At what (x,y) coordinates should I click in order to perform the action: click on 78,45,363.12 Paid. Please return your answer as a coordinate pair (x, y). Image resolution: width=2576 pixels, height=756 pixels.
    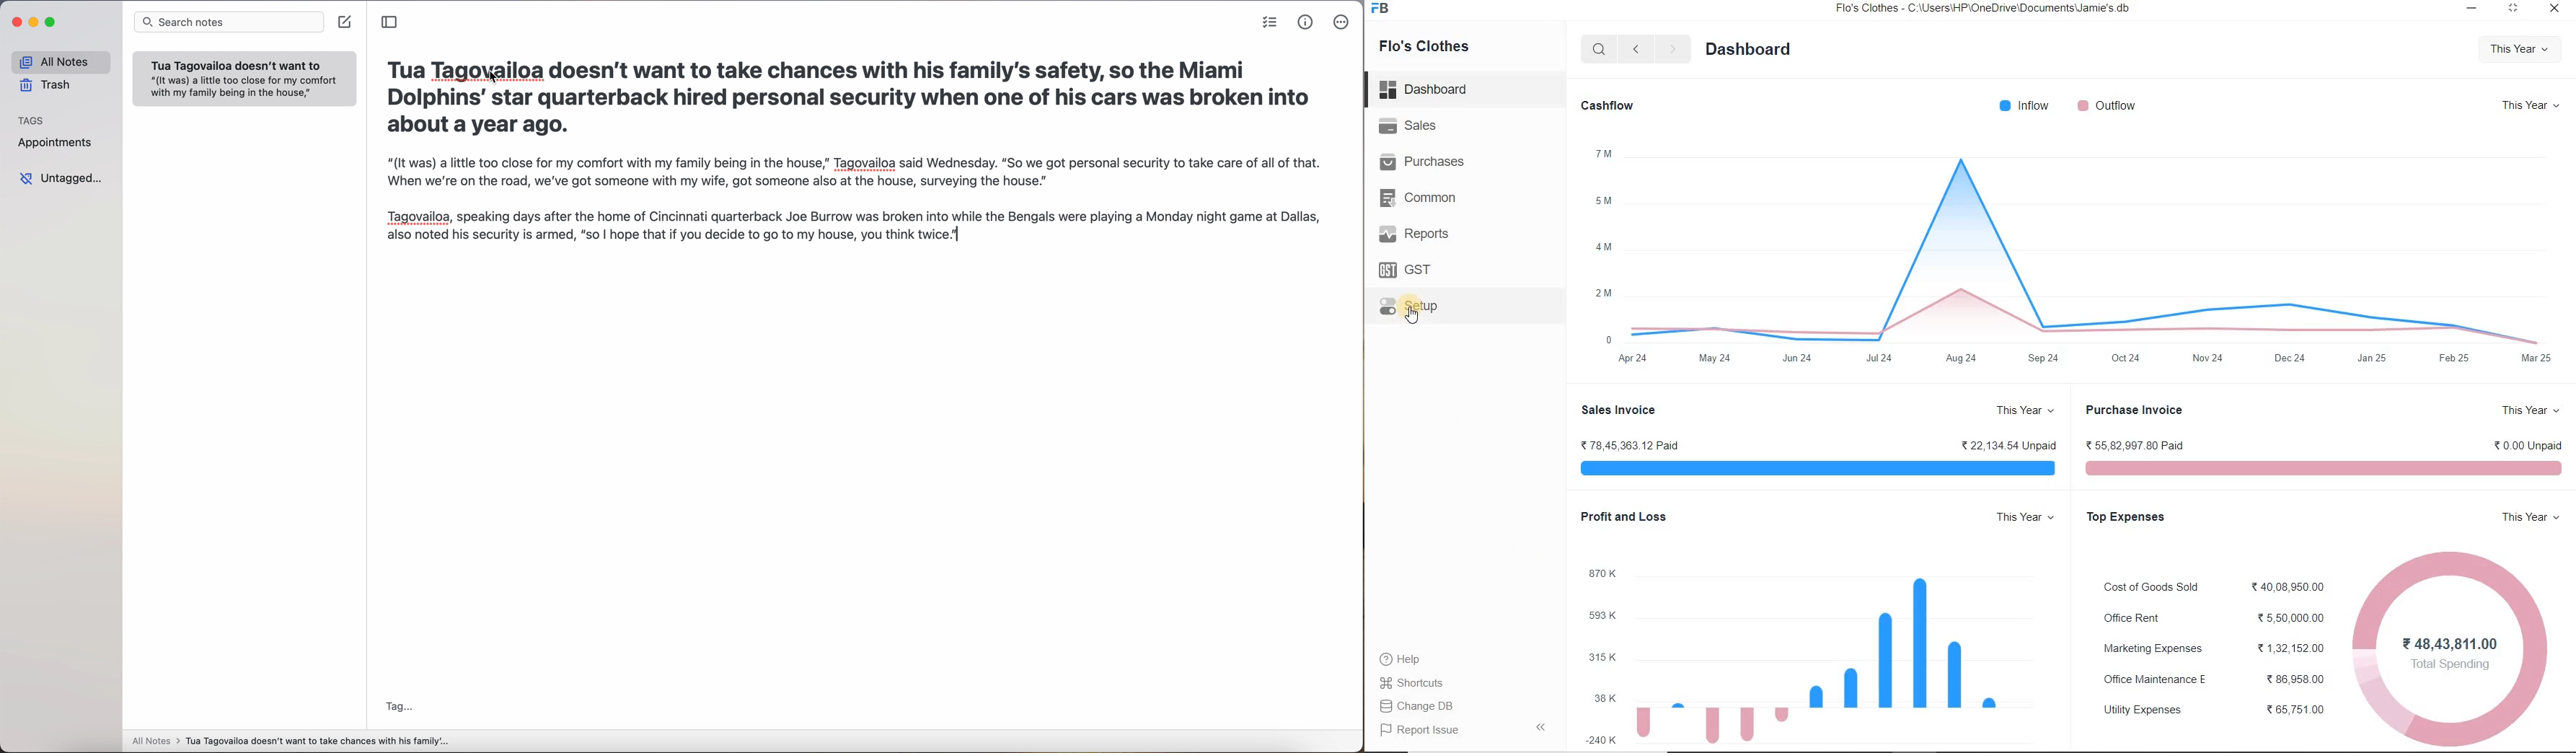
    Looking at the image, I should click on (1621, 441).